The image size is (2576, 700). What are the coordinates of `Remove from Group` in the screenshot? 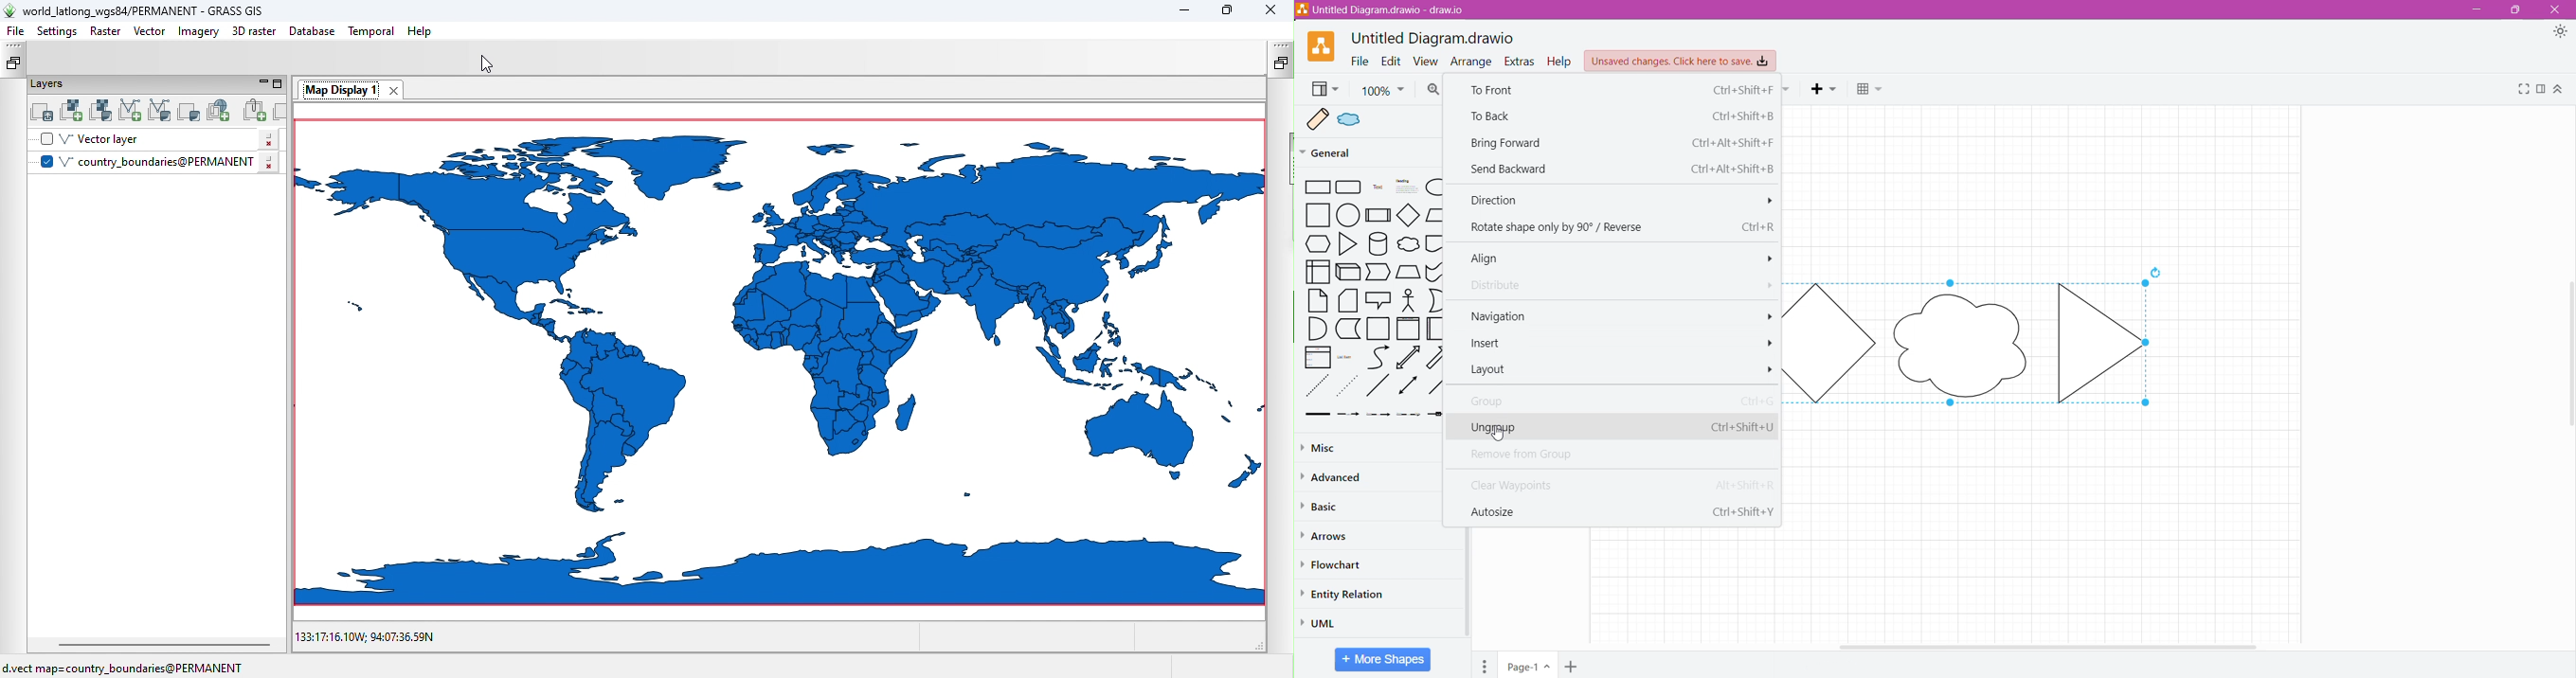 It's located at (1528, 456).